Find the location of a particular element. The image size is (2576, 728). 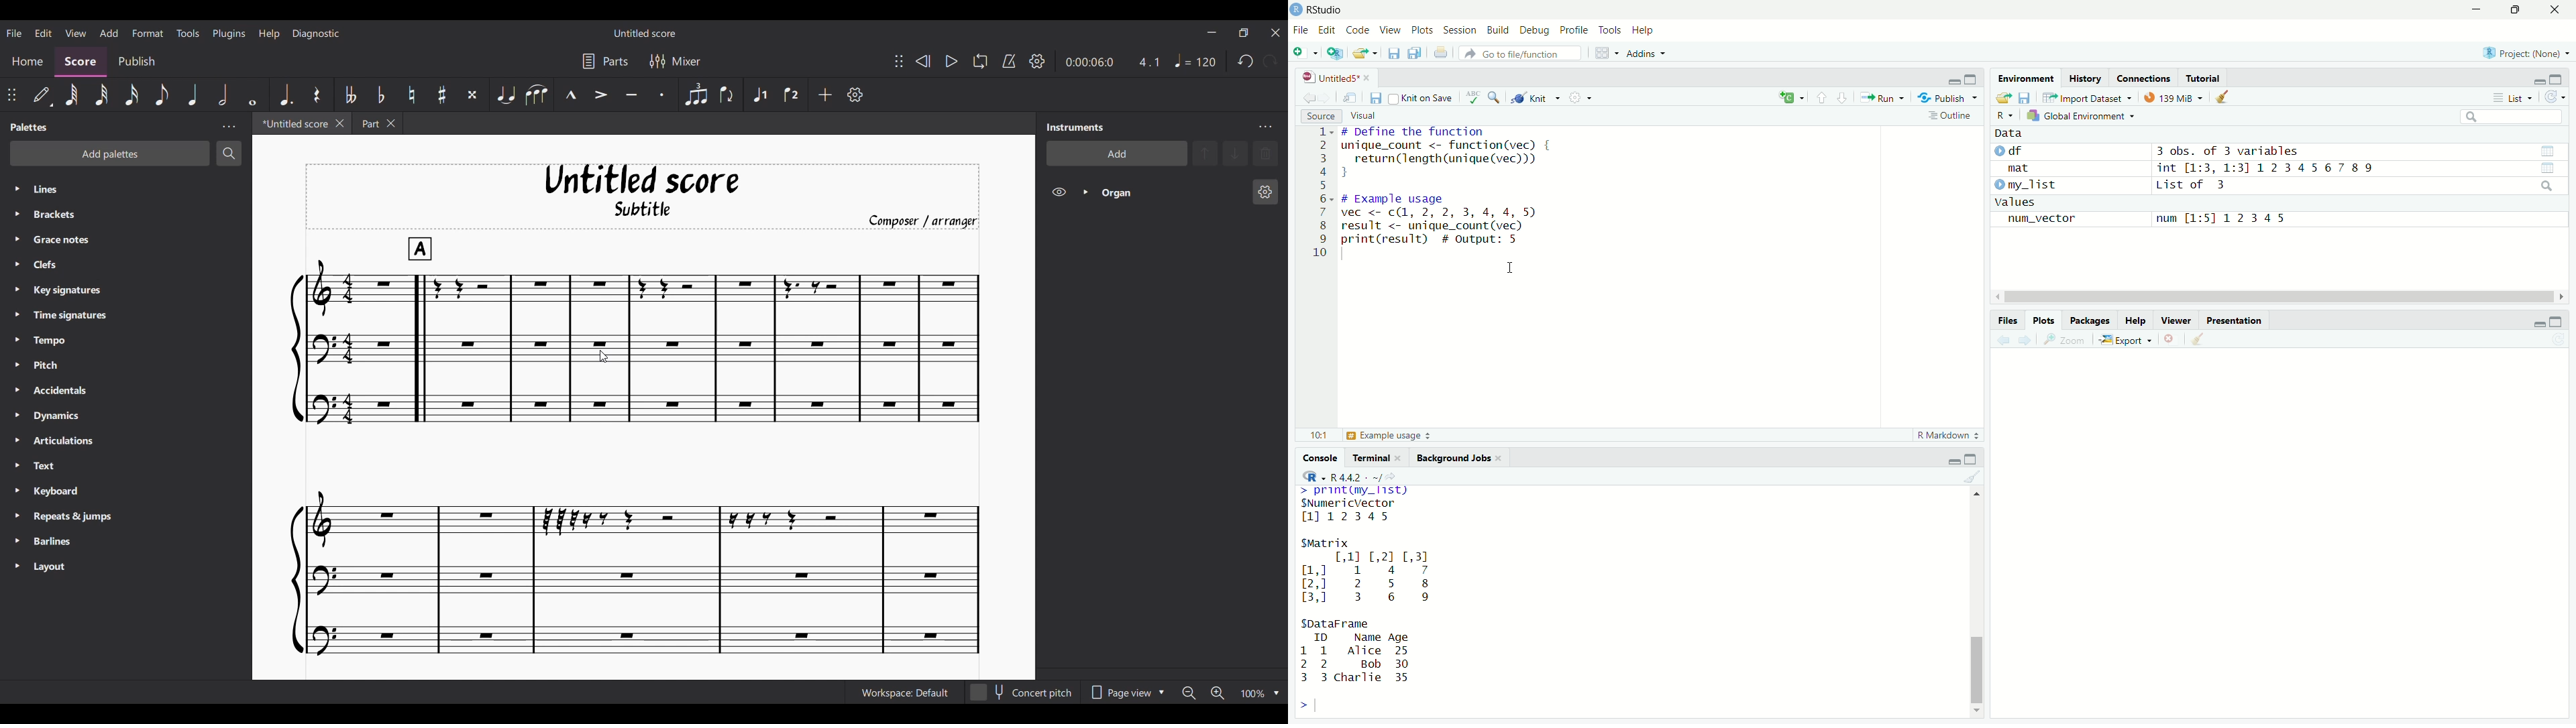

Tools menu is located at coordinates (188, 33).